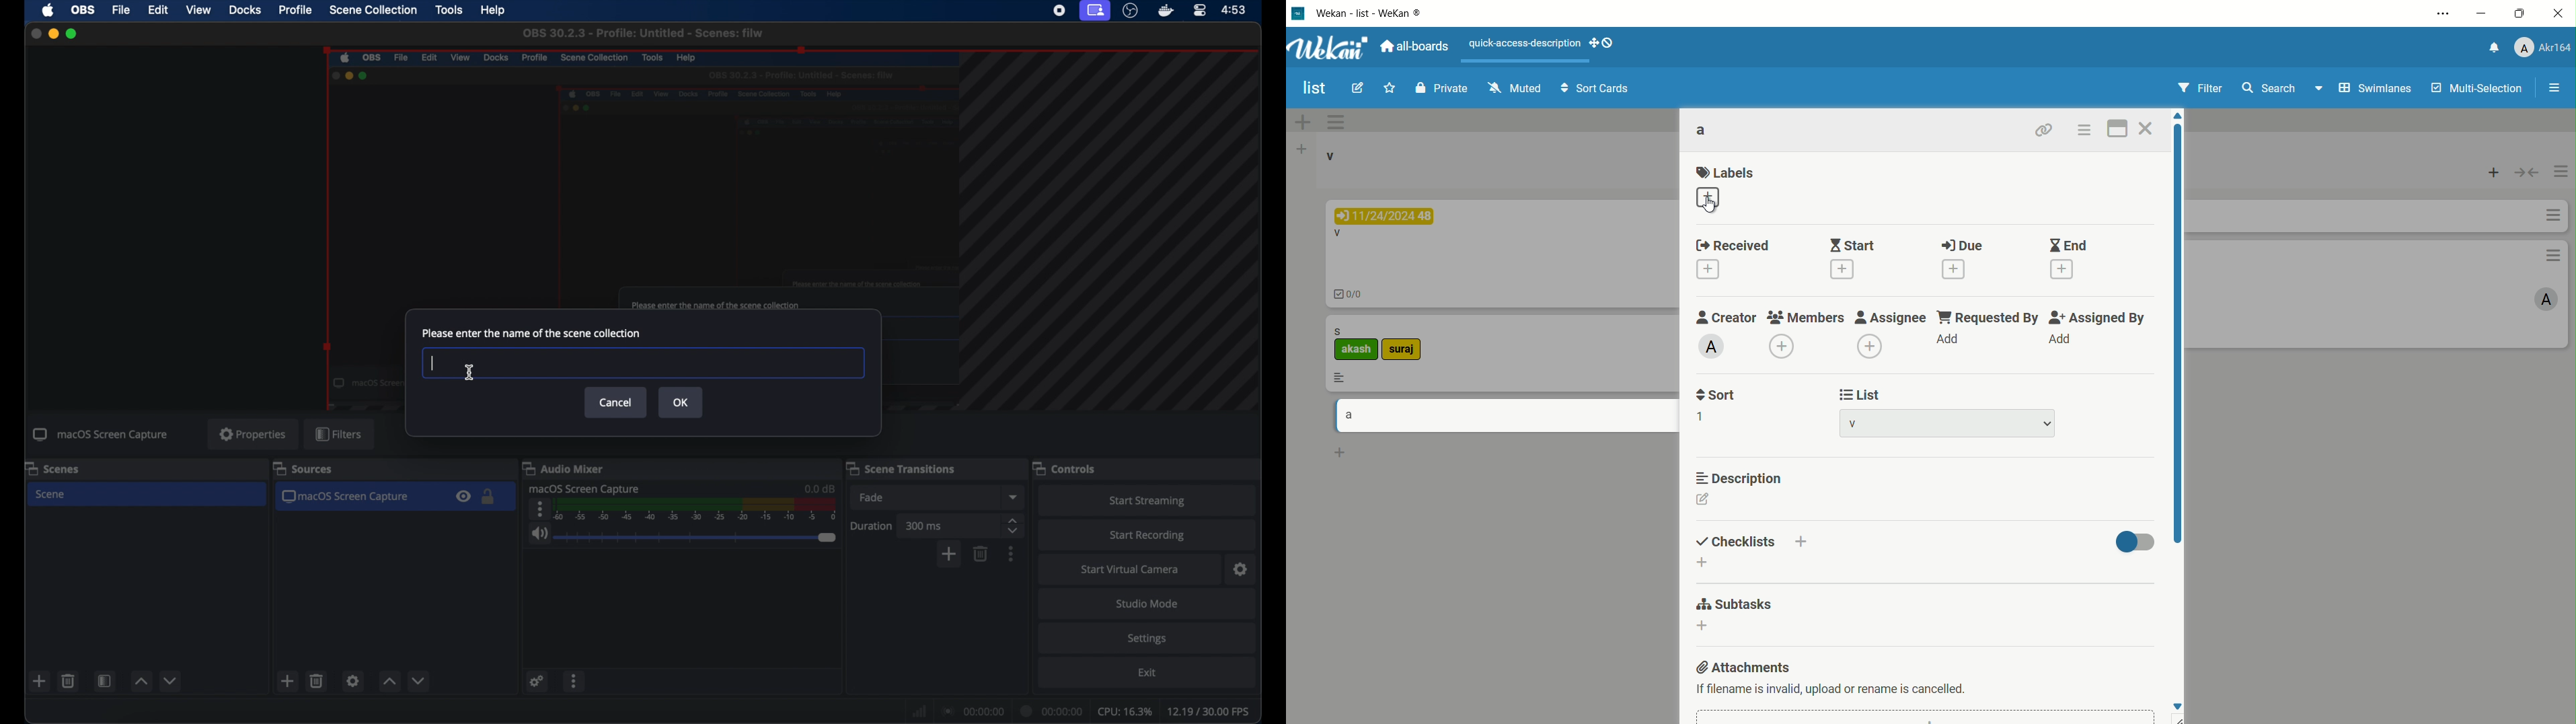  I want to click on add start date, so click(1843, 270).